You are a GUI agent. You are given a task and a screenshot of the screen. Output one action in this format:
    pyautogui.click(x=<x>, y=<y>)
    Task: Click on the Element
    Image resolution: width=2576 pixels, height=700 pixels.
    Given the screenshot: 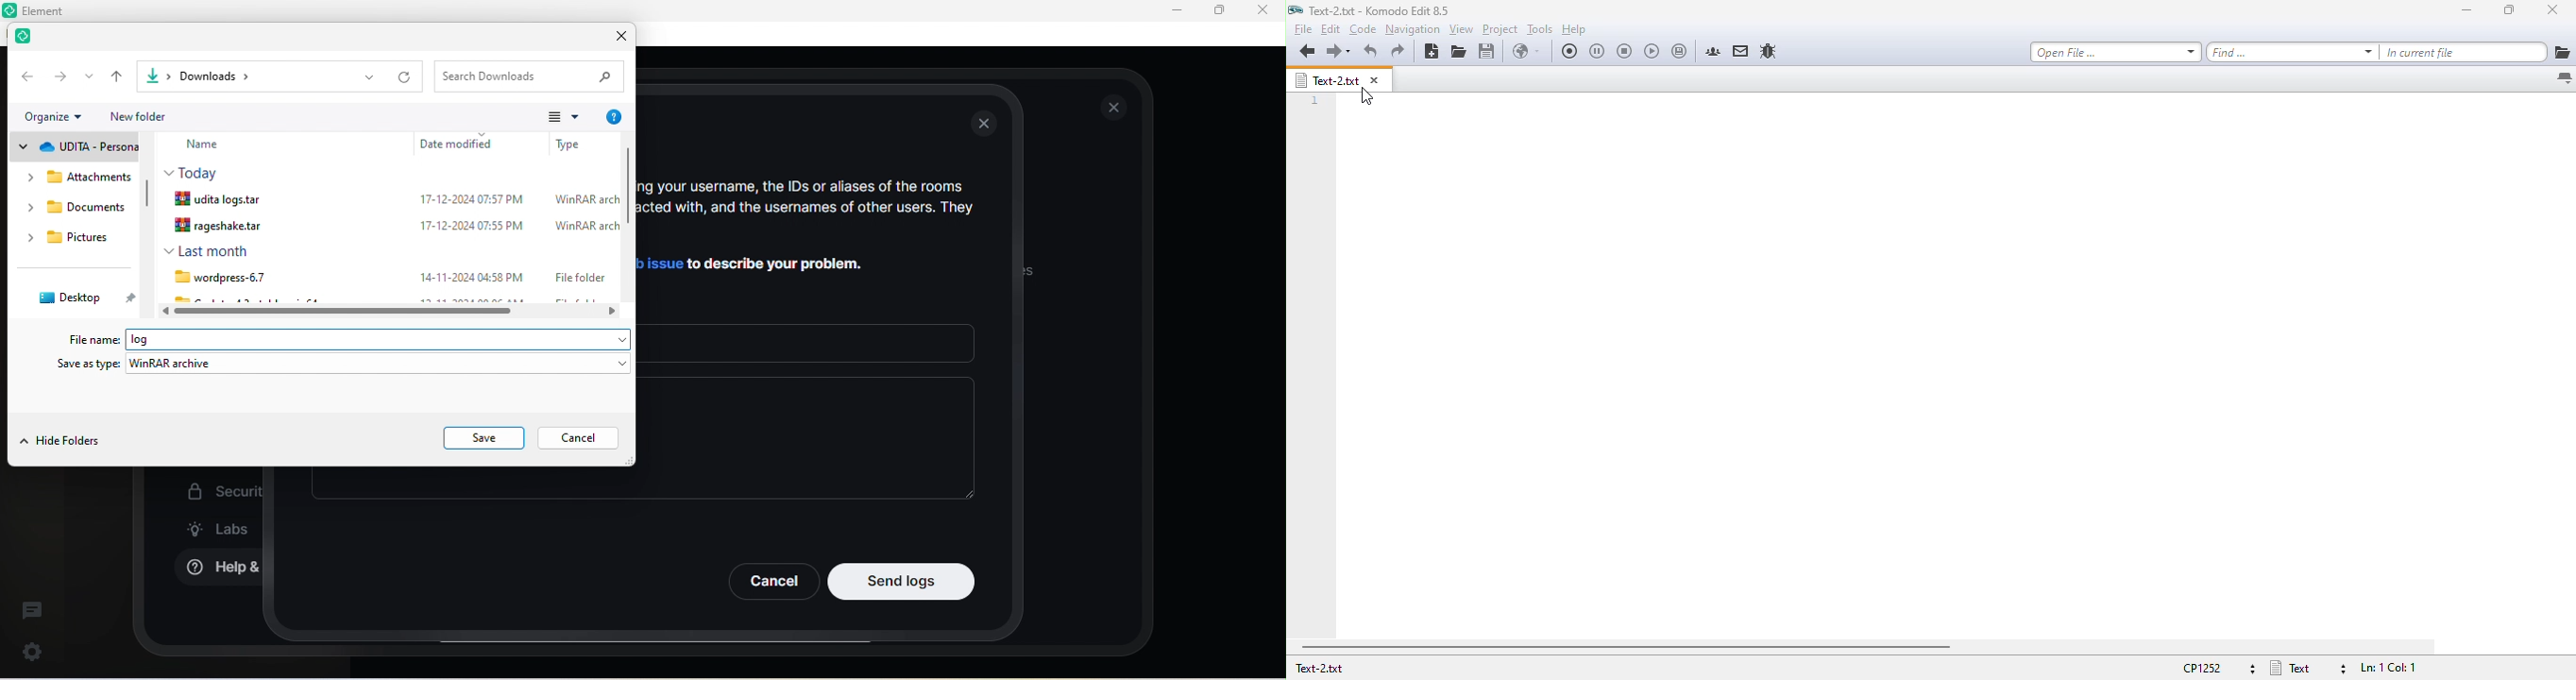 What is the action you would take?
    pyautogui.click(x=51, y=10)
    